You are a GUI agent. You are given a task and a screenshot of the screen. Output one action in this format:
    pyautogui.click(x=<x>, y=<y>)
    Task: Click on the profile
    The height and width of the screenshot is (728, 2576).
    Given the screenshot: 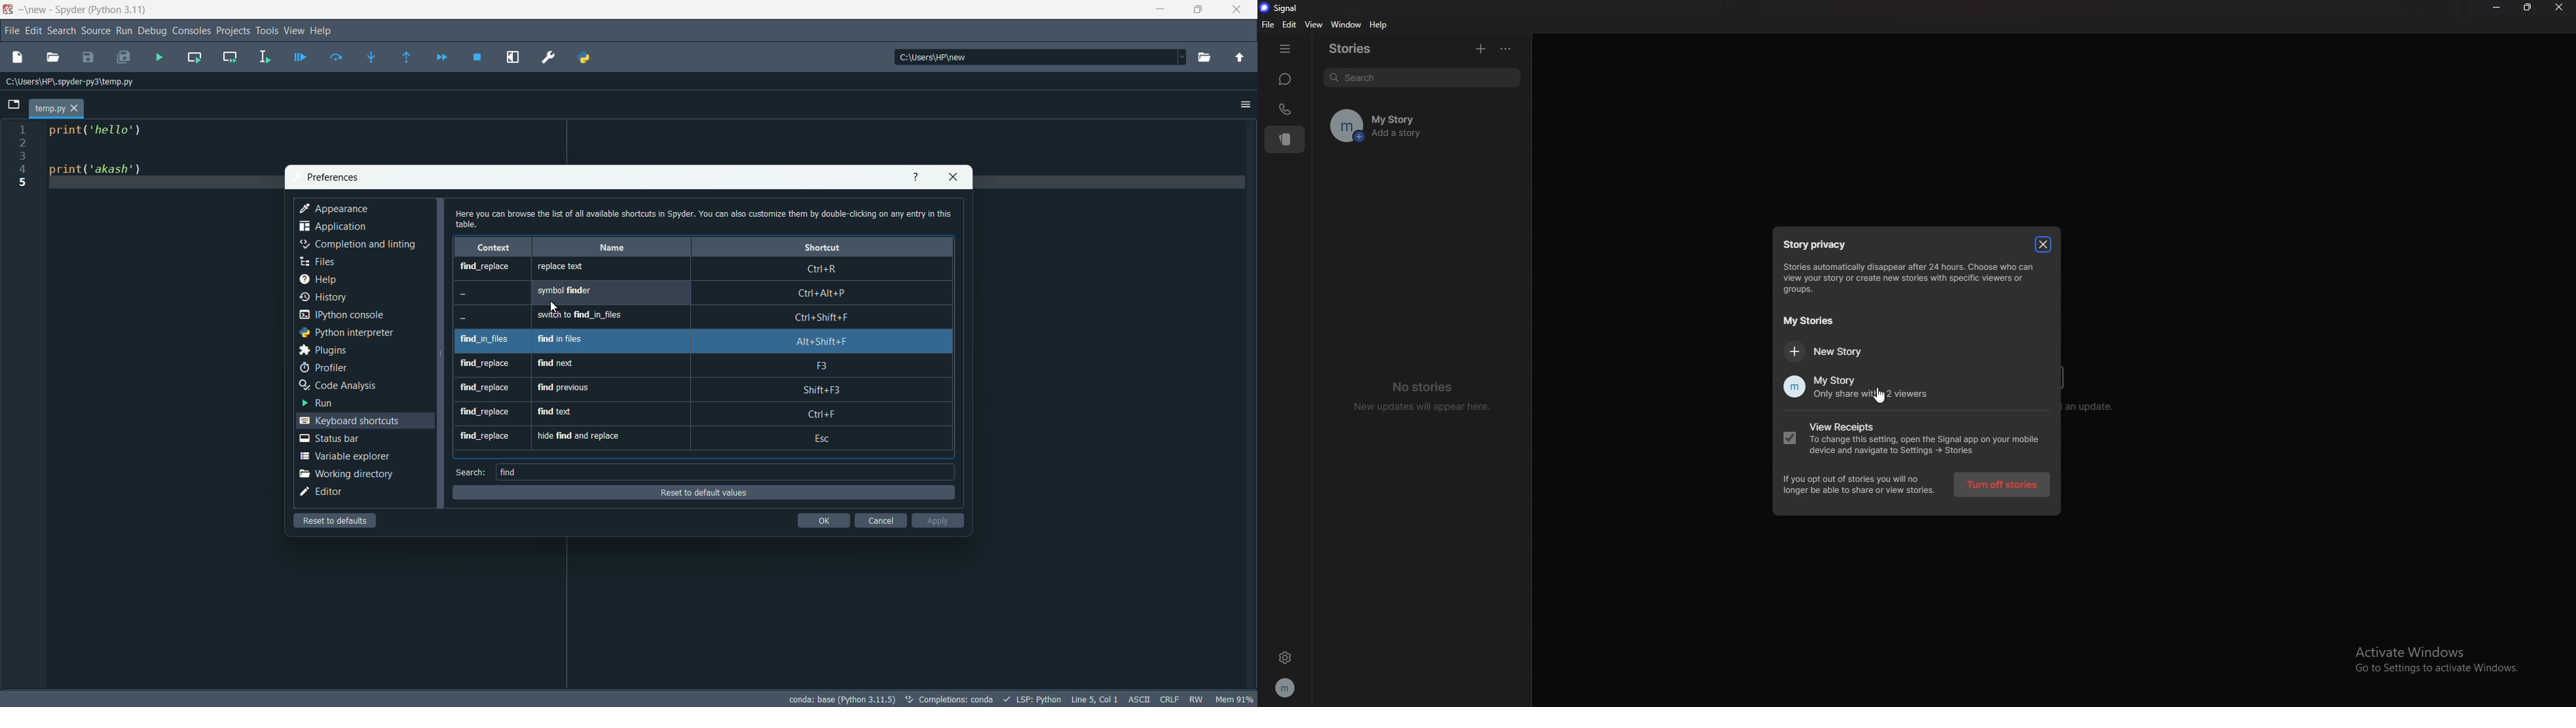 What is the action you would take?
    pyautogui.click(x=1286, y=687)
    